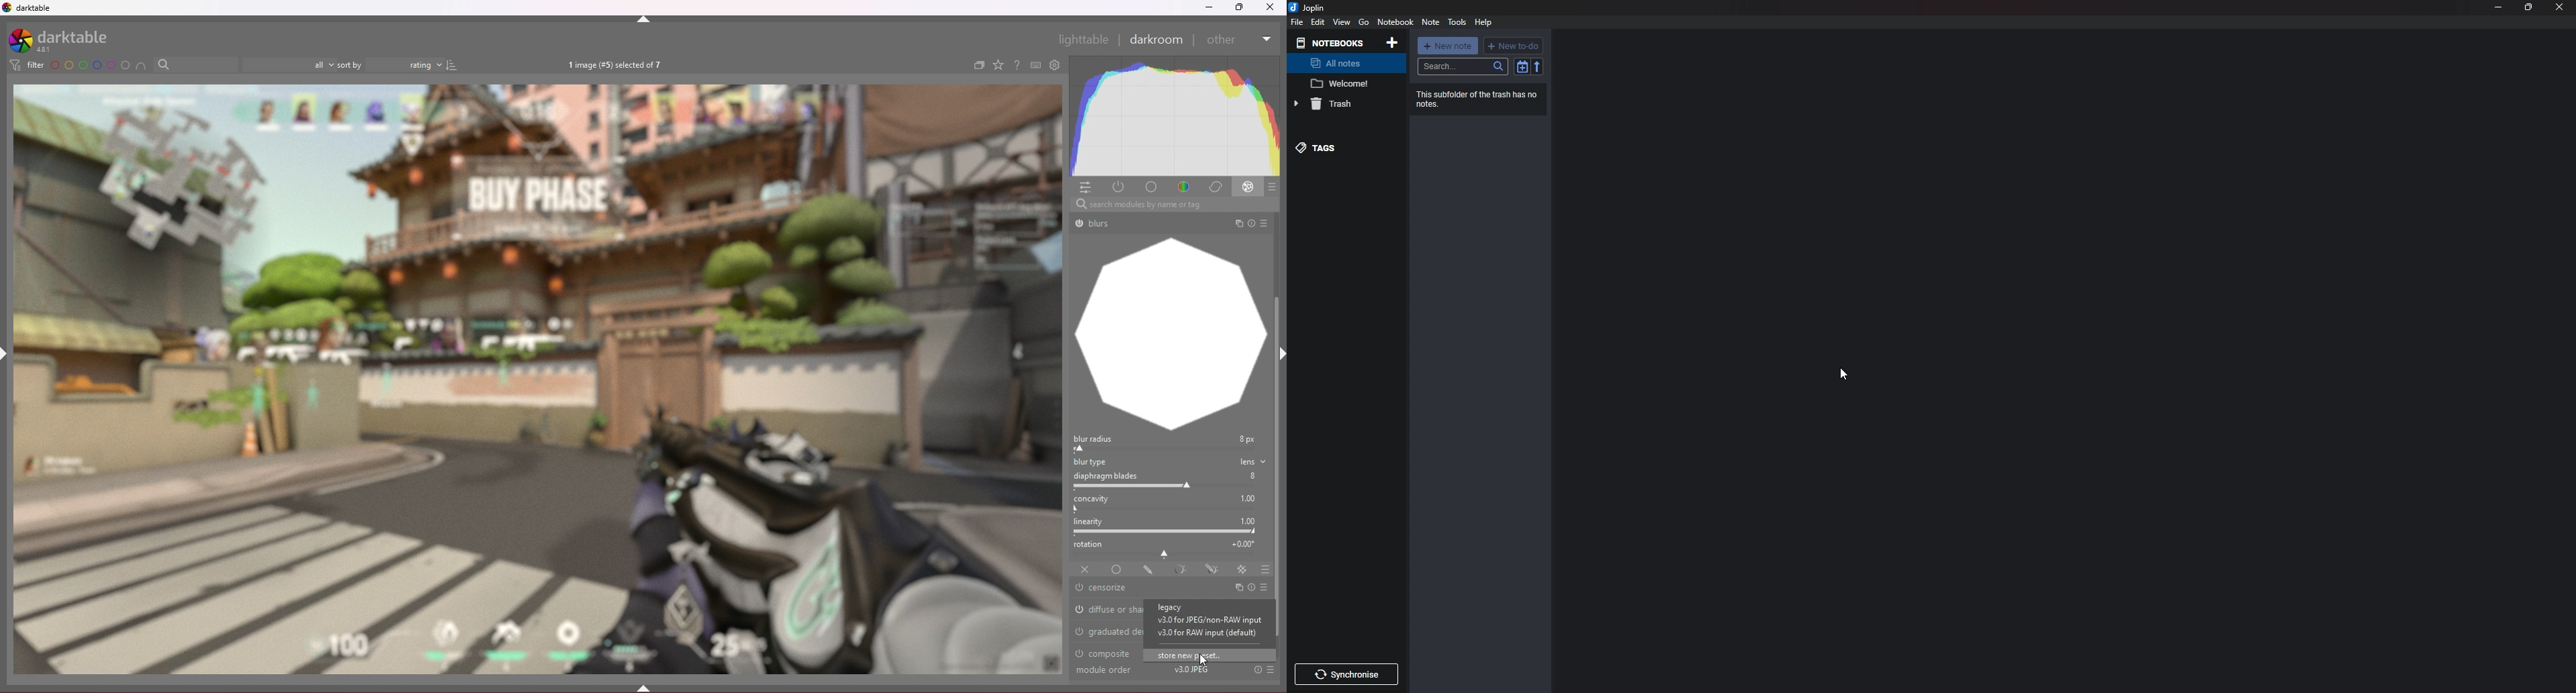 The image size is (2576, 700). Describe the element at coordinates (1522, 66) in the screenshot. I see `Toggle sort` at that location.